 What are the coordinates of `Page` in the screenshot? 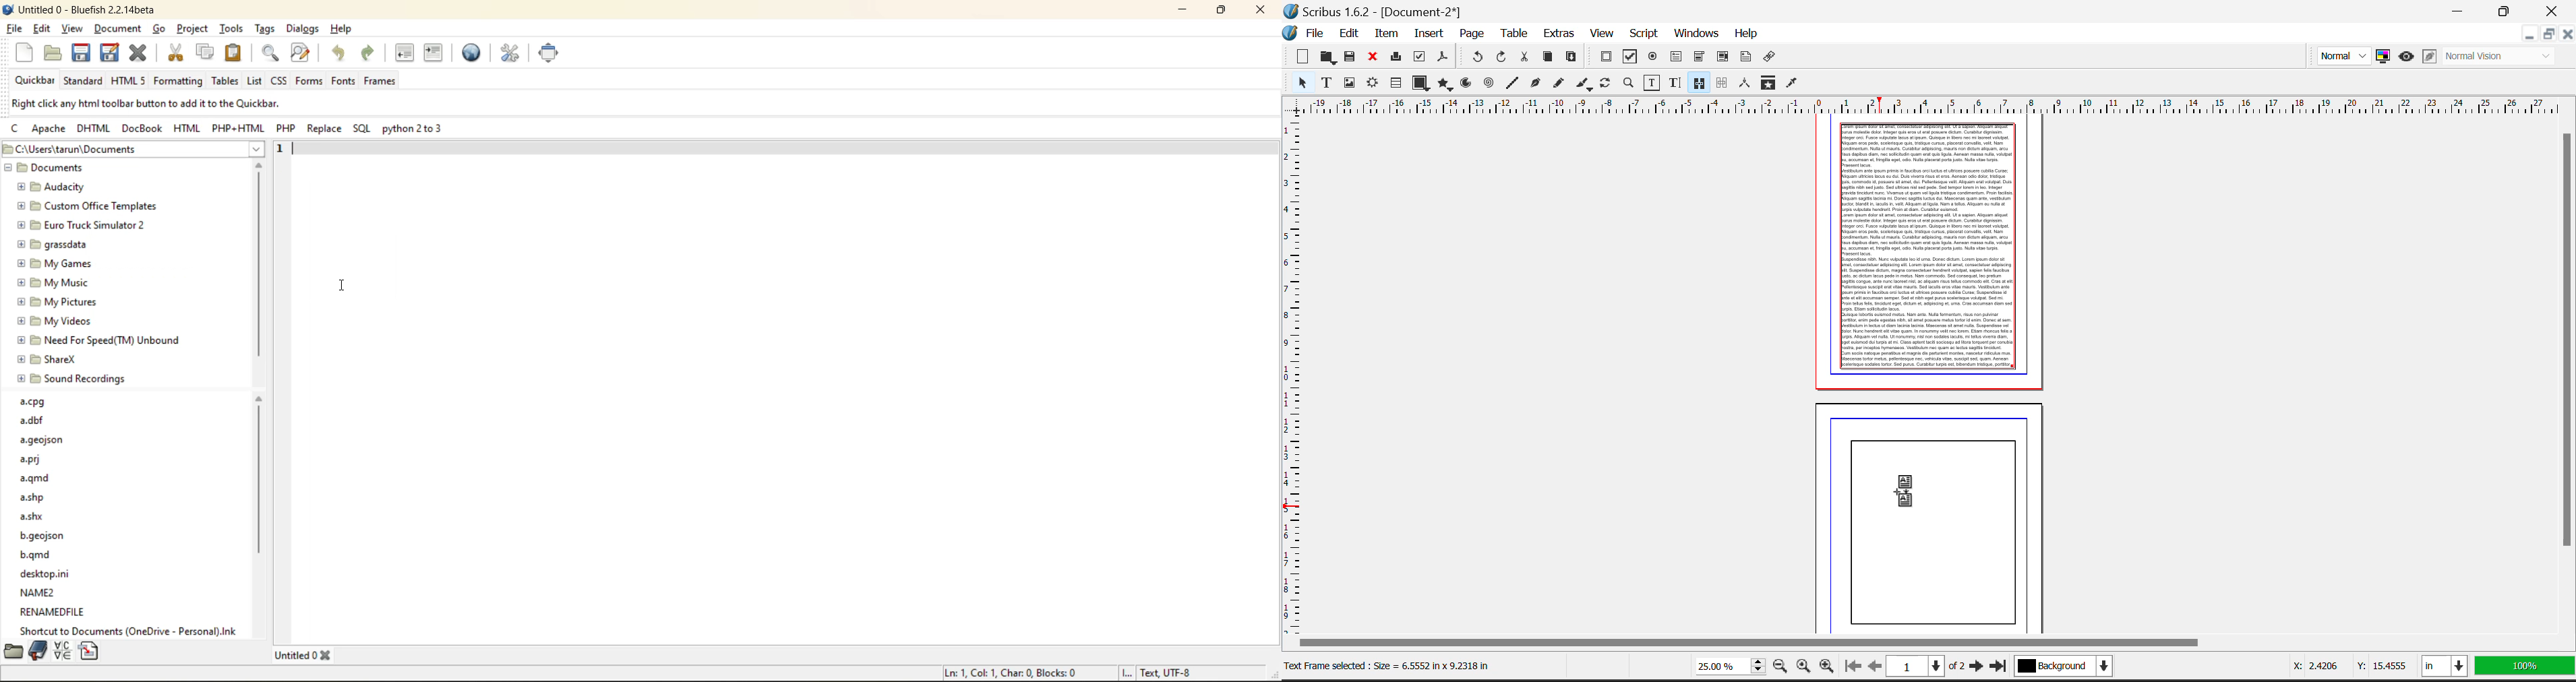 It's located at (1472, 34).